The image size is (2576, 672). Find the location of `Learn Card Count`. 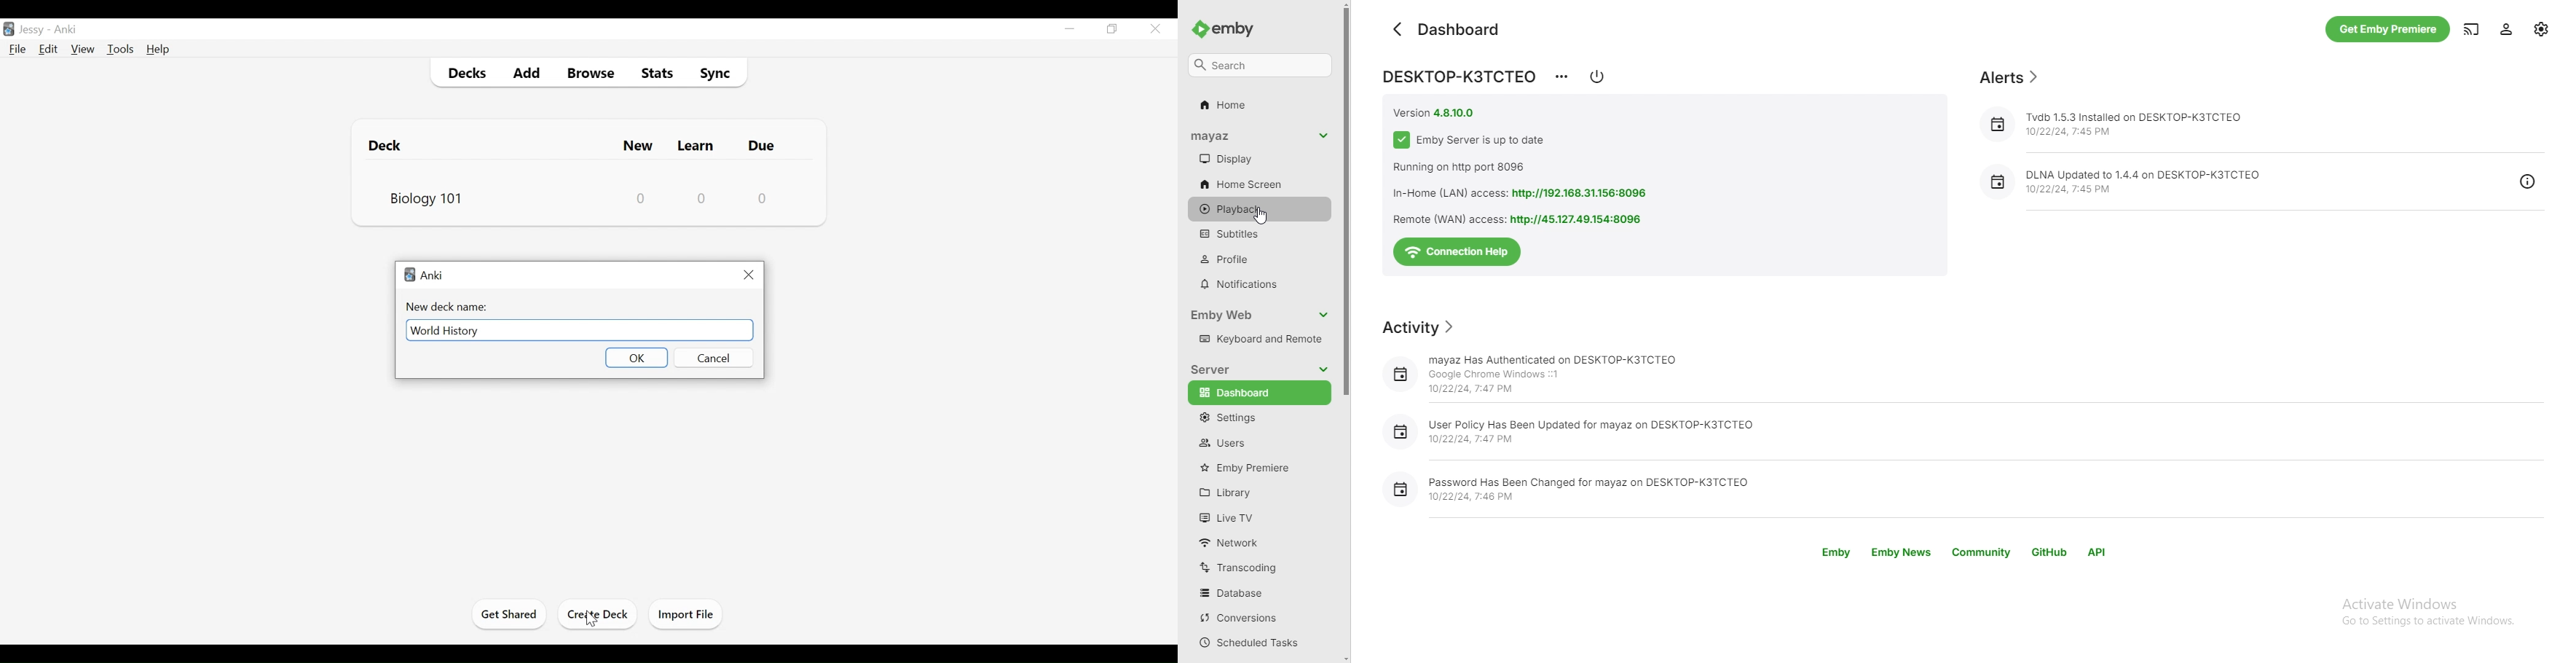

Learn Card Count is located at coordinates (702, 197).